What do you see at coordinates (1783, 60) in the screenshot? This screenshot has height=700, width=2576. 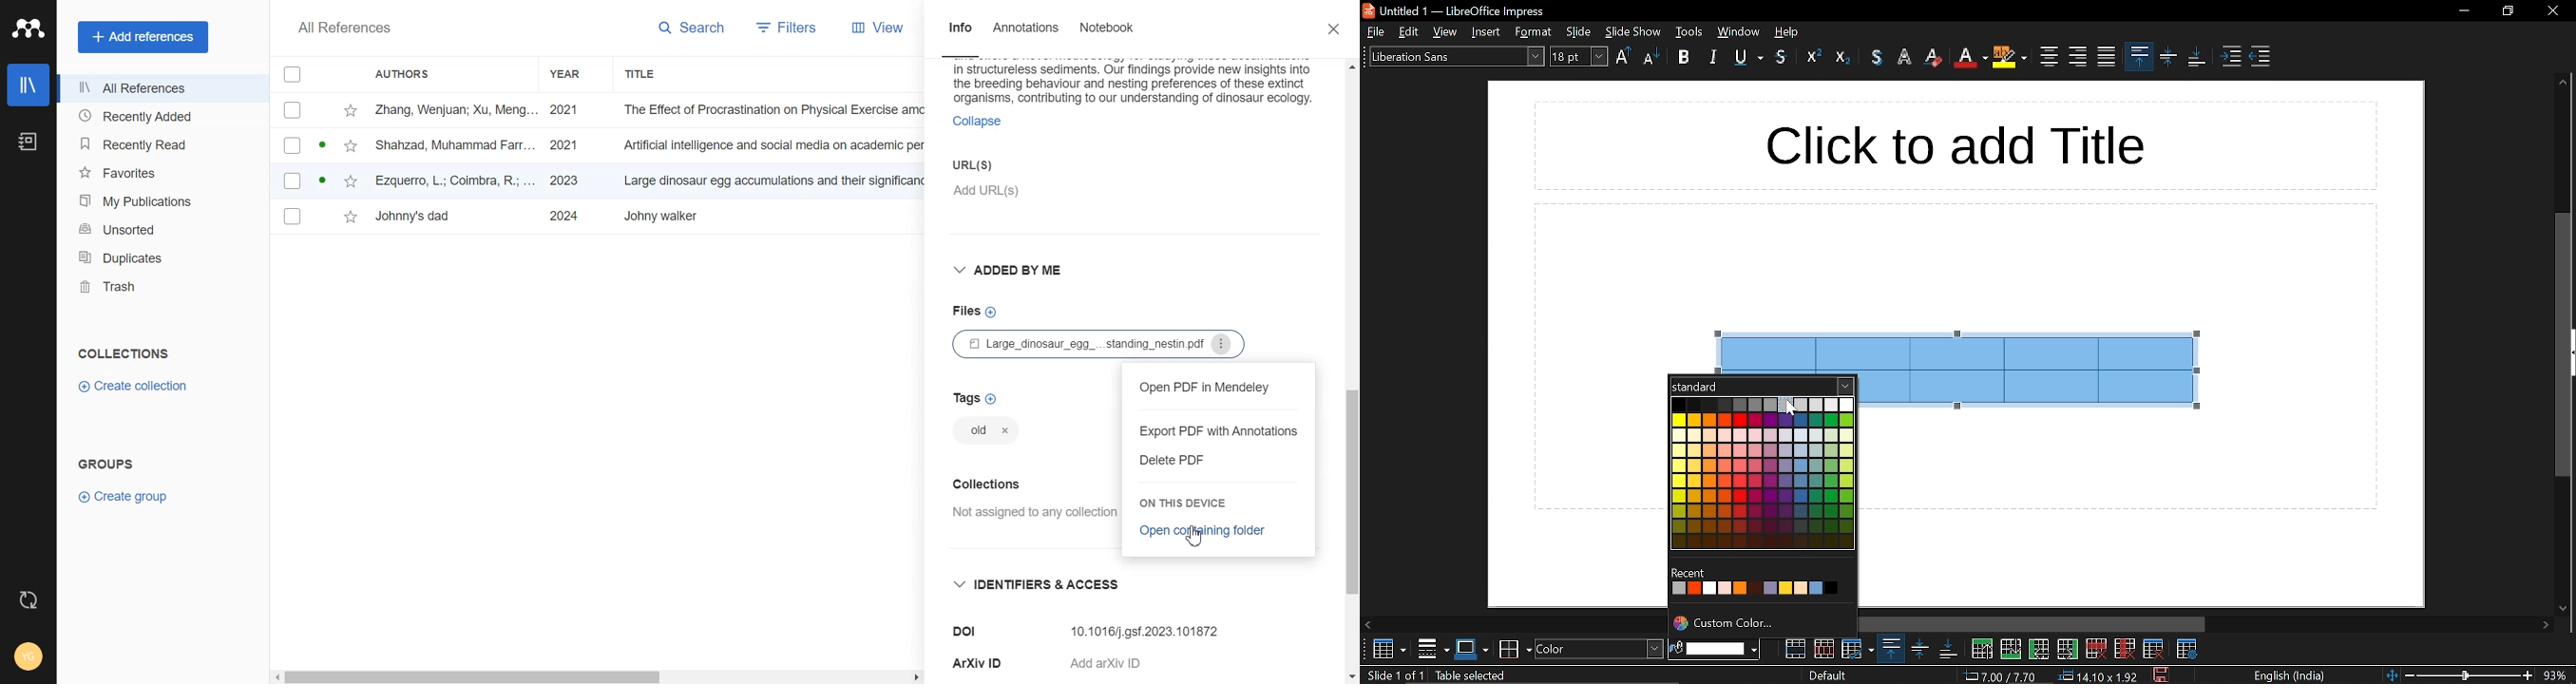 I see `strikethrough` at bounding box center [1783, 60].